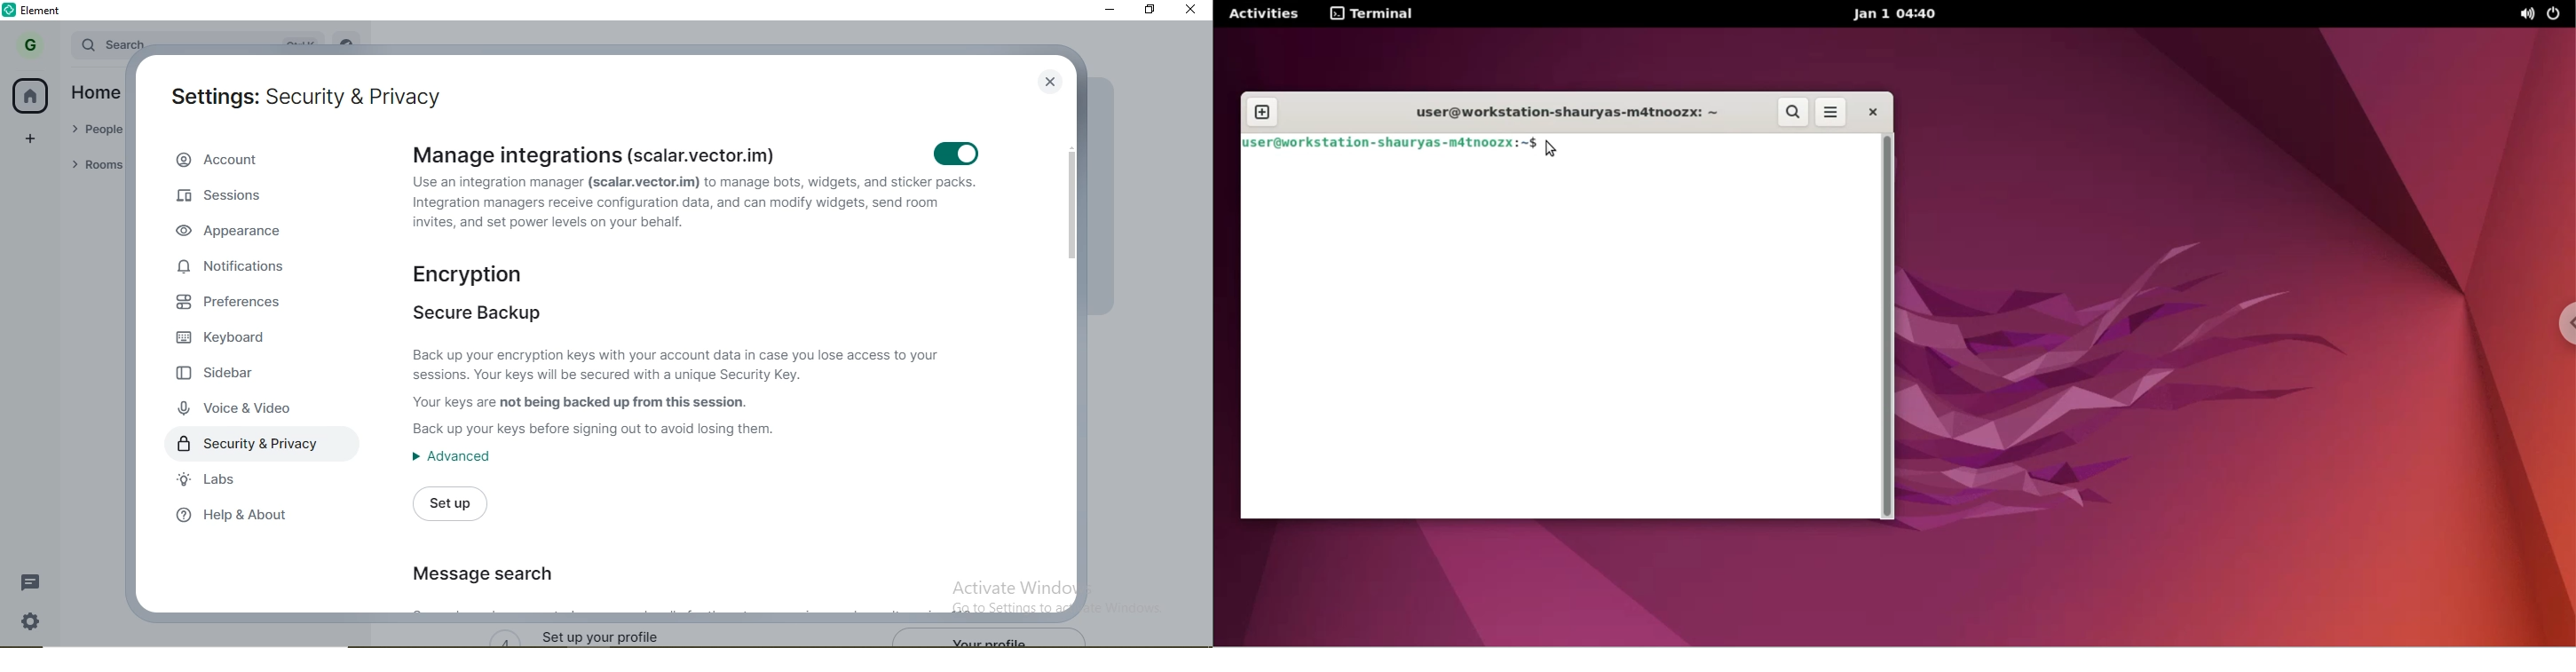 Image resolution: width=2576 pixels, height=672 pixels. I want to click on Text2, so click(684, 391).